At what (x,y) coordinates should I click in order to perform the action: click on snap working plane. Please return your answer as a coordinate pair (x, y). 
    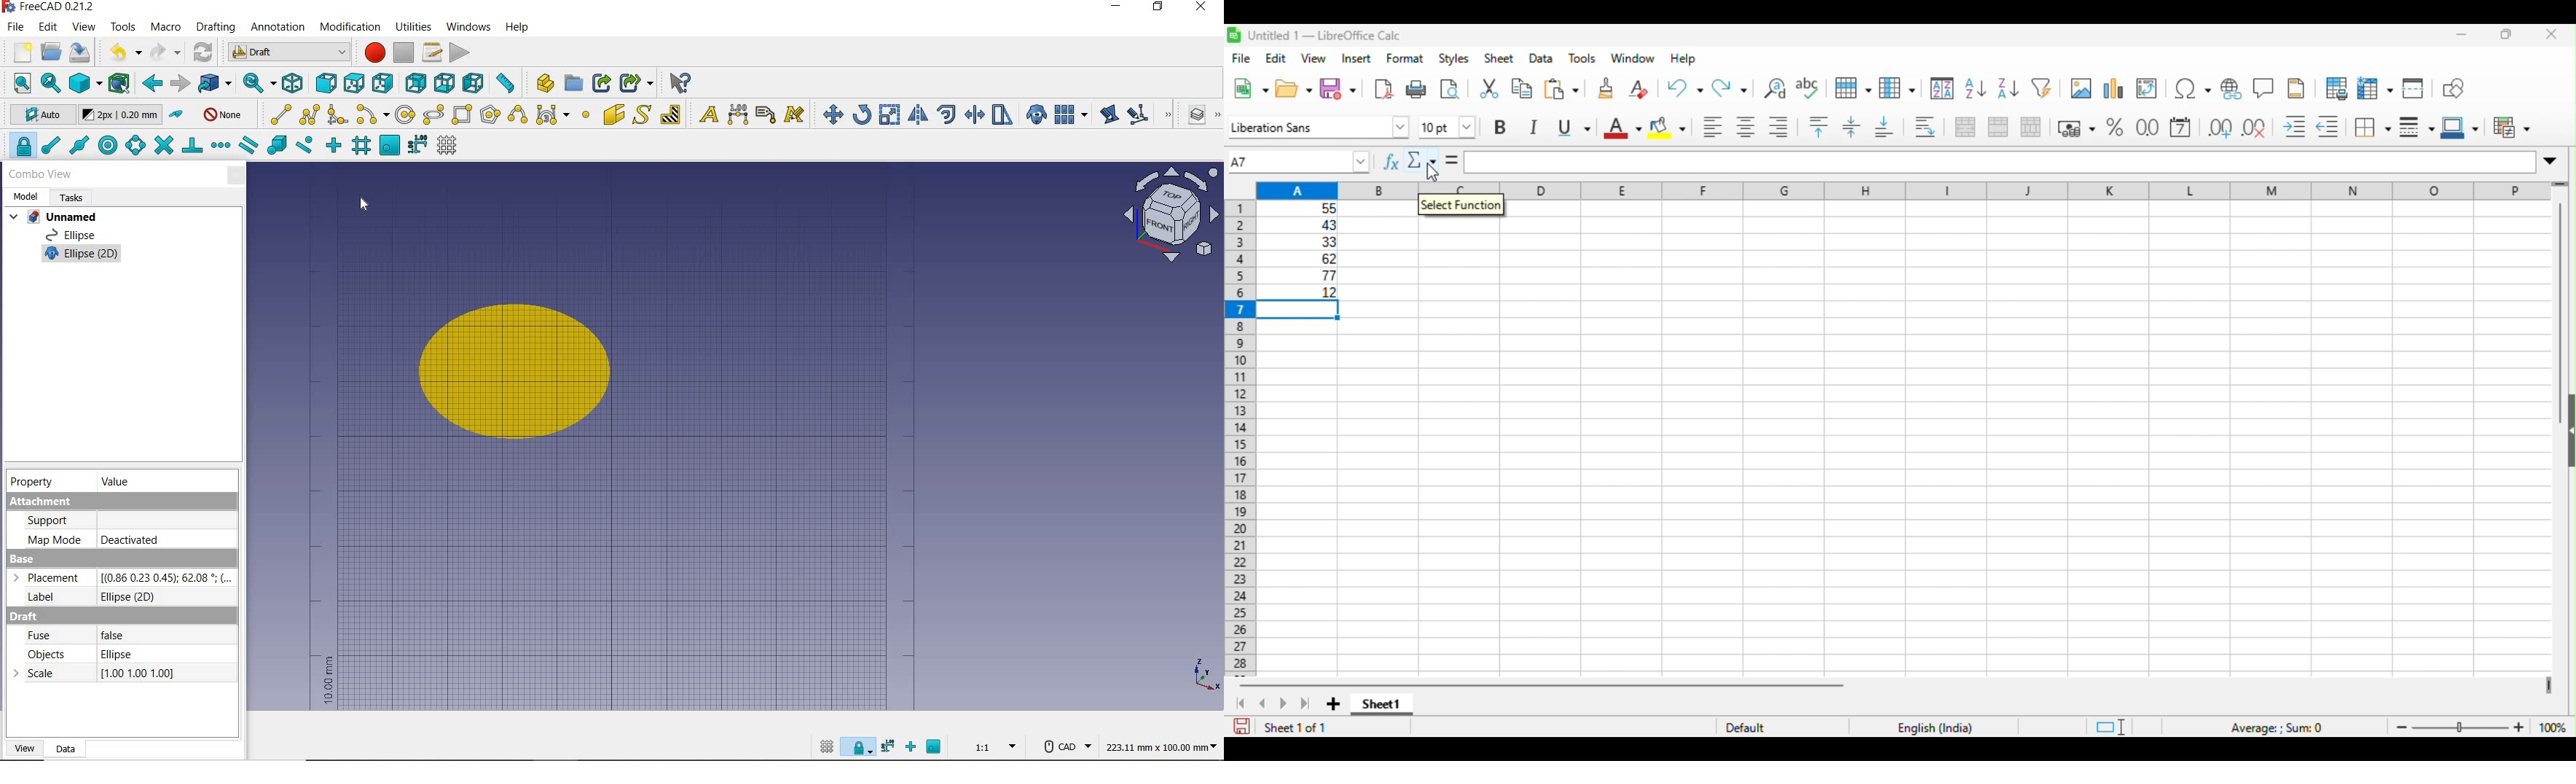
    Looking at the image, I should click on (935, 746).